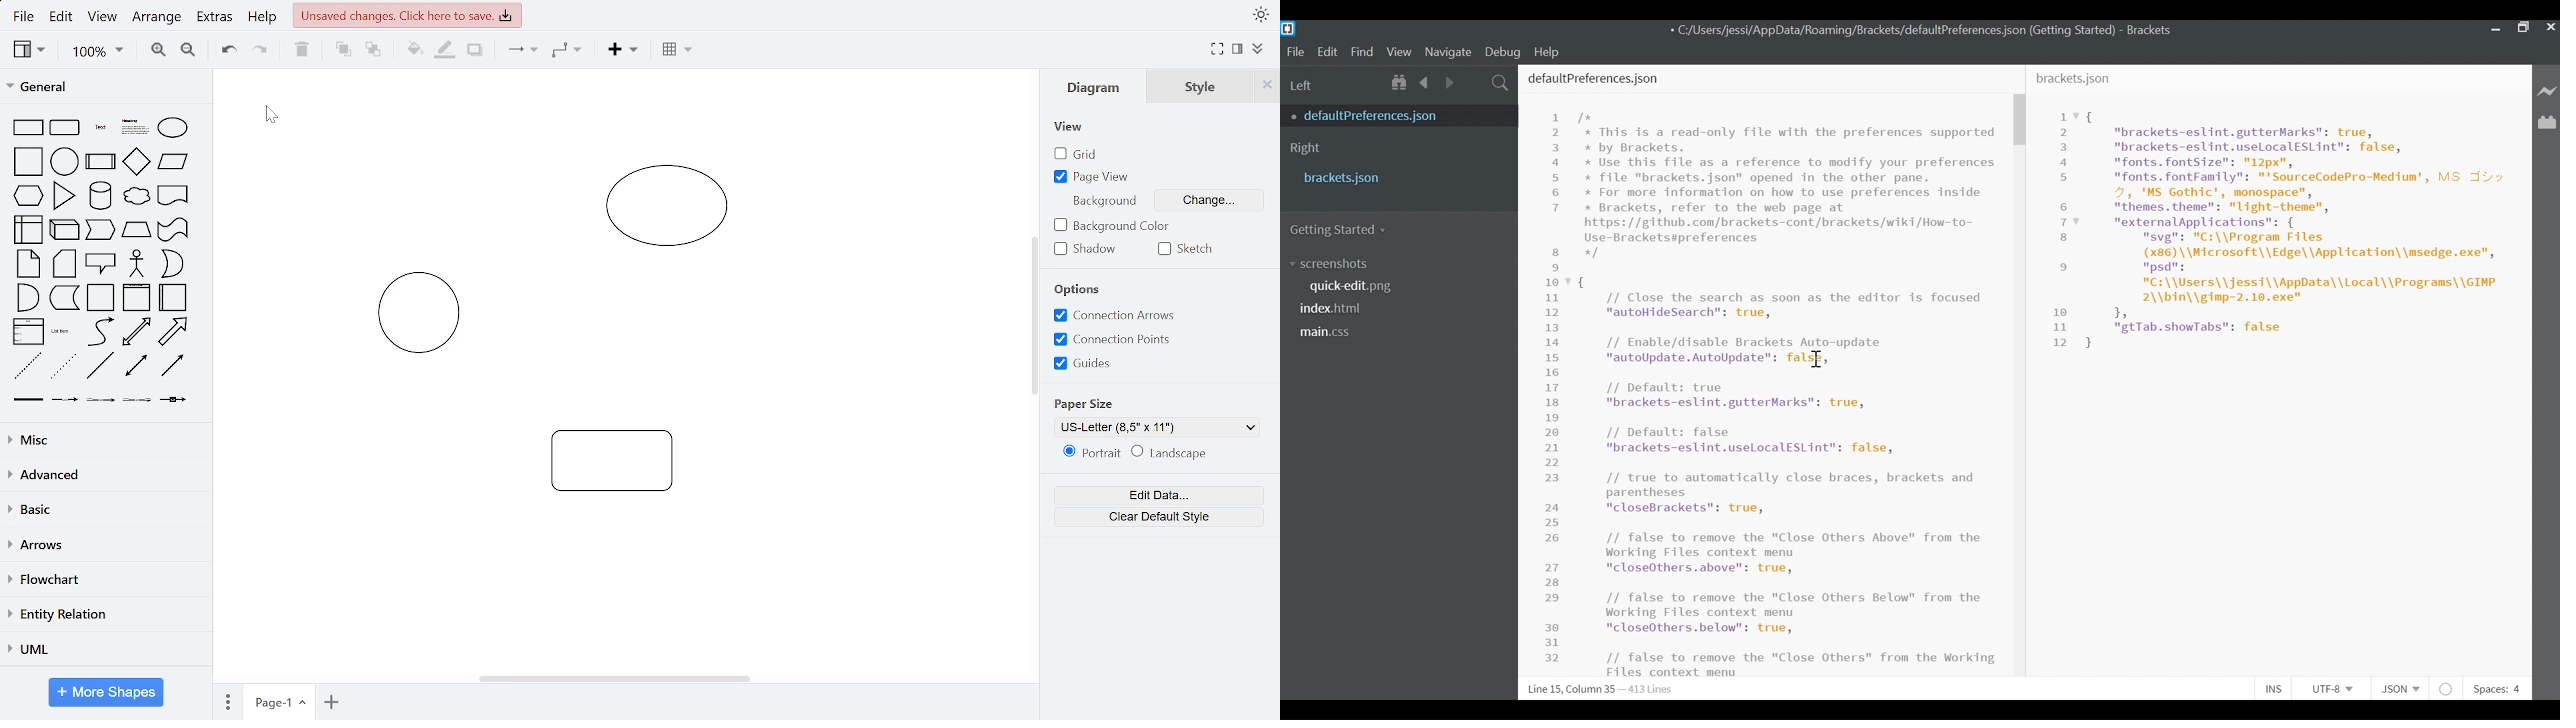  Describe the element at coordinates (159, 51) in the screenshot. I see `zoom in` at that location.